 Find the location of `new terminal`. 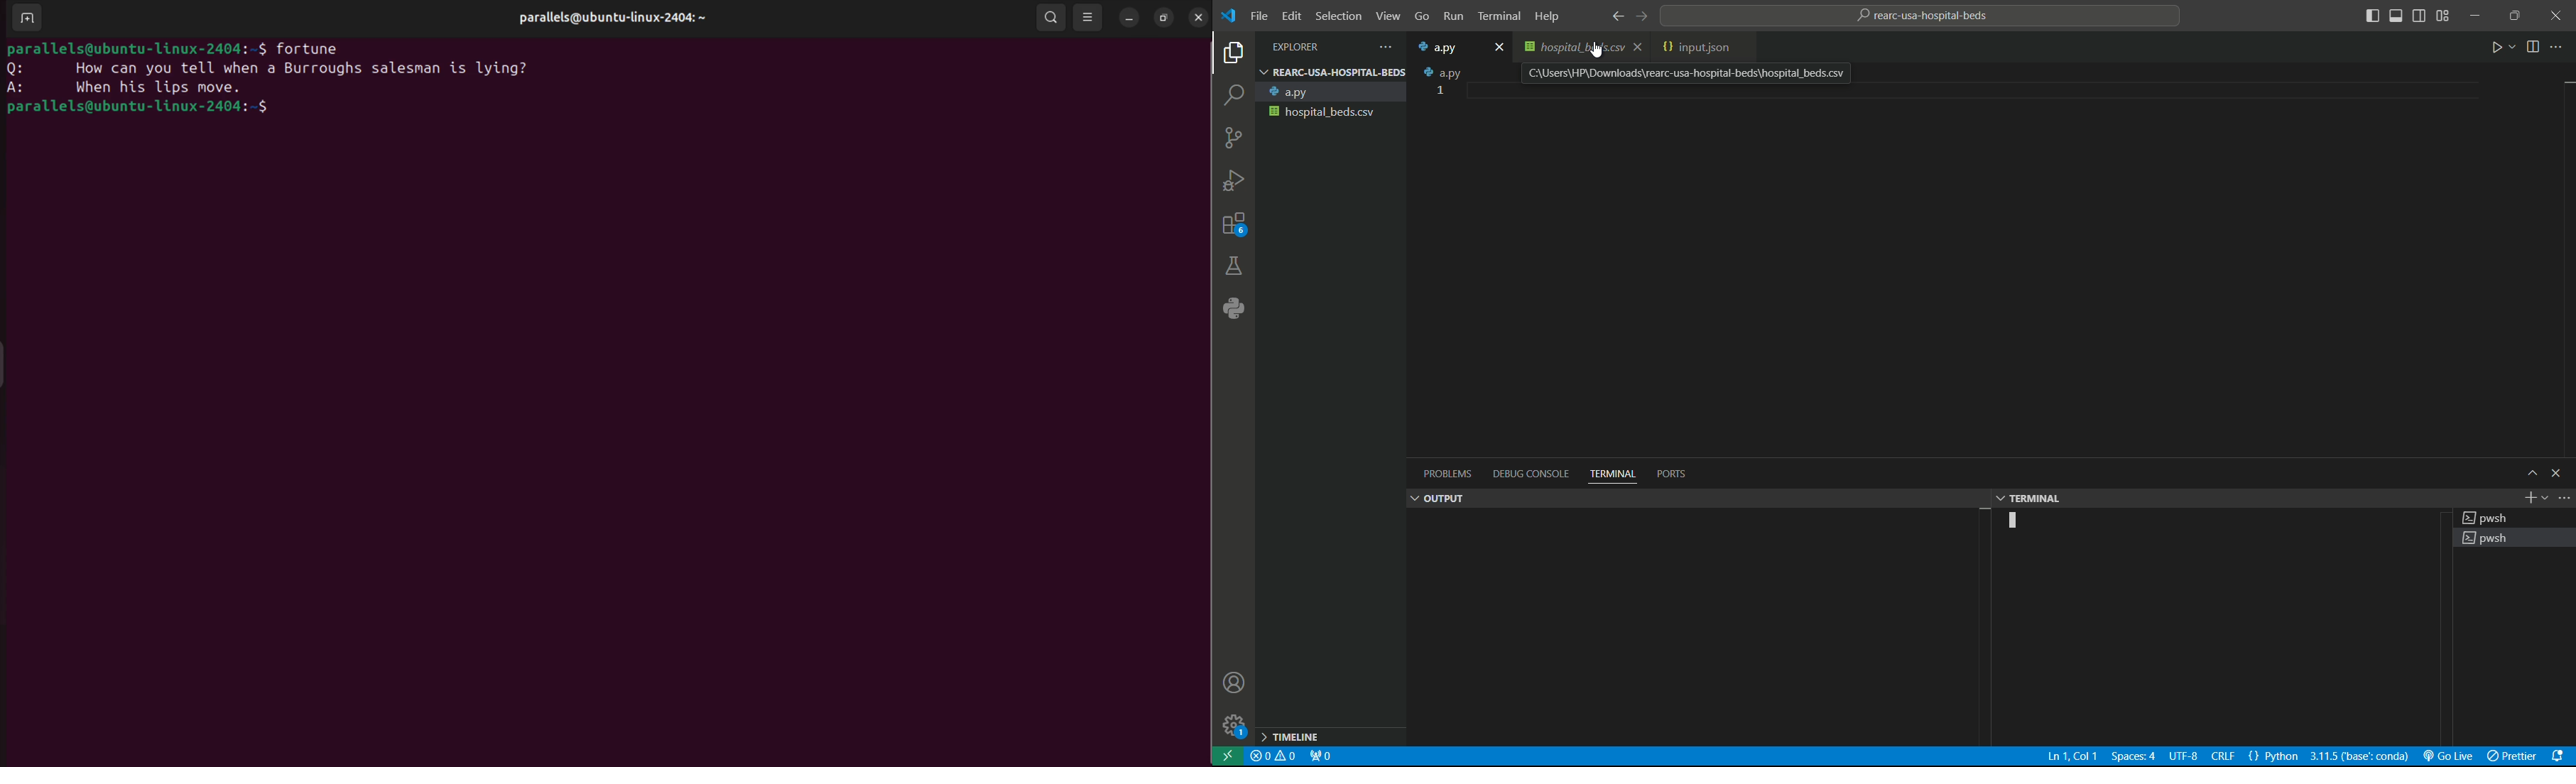

new terminal is located at coordinates (2528, 498).